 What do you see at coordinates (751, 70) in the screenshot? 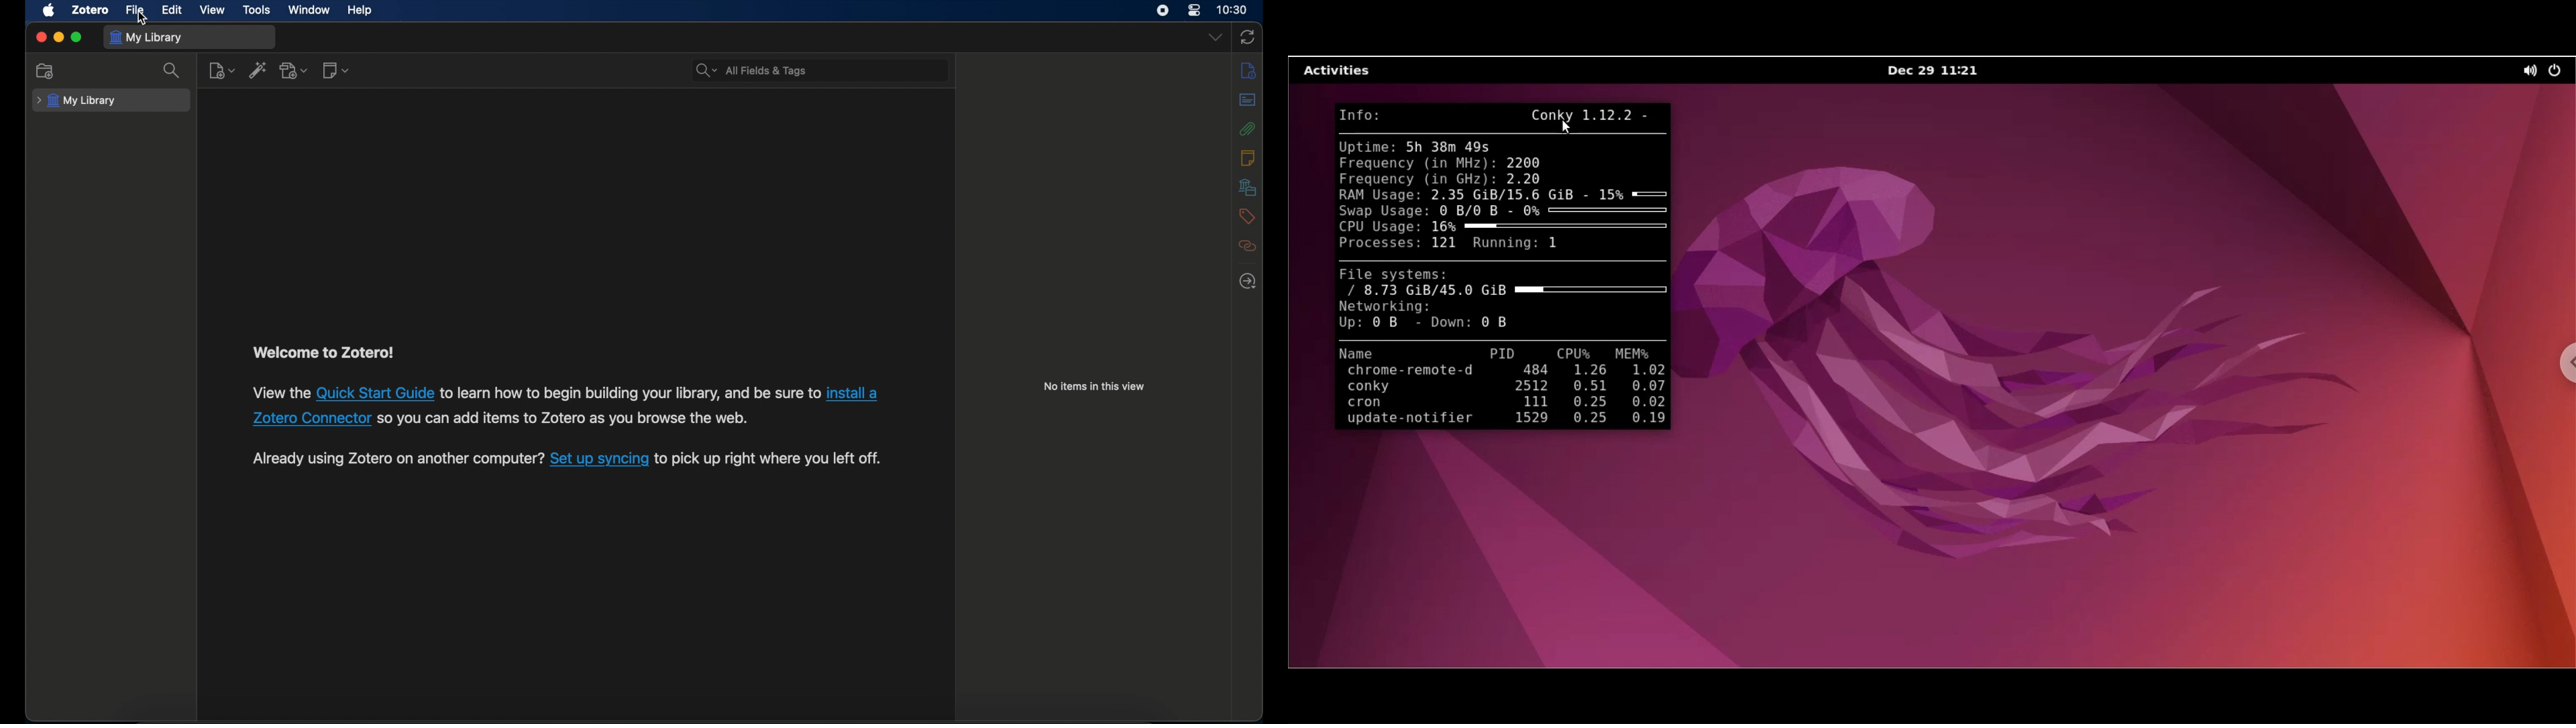
I see `all fields & tags` at bounding box center [751, 70].